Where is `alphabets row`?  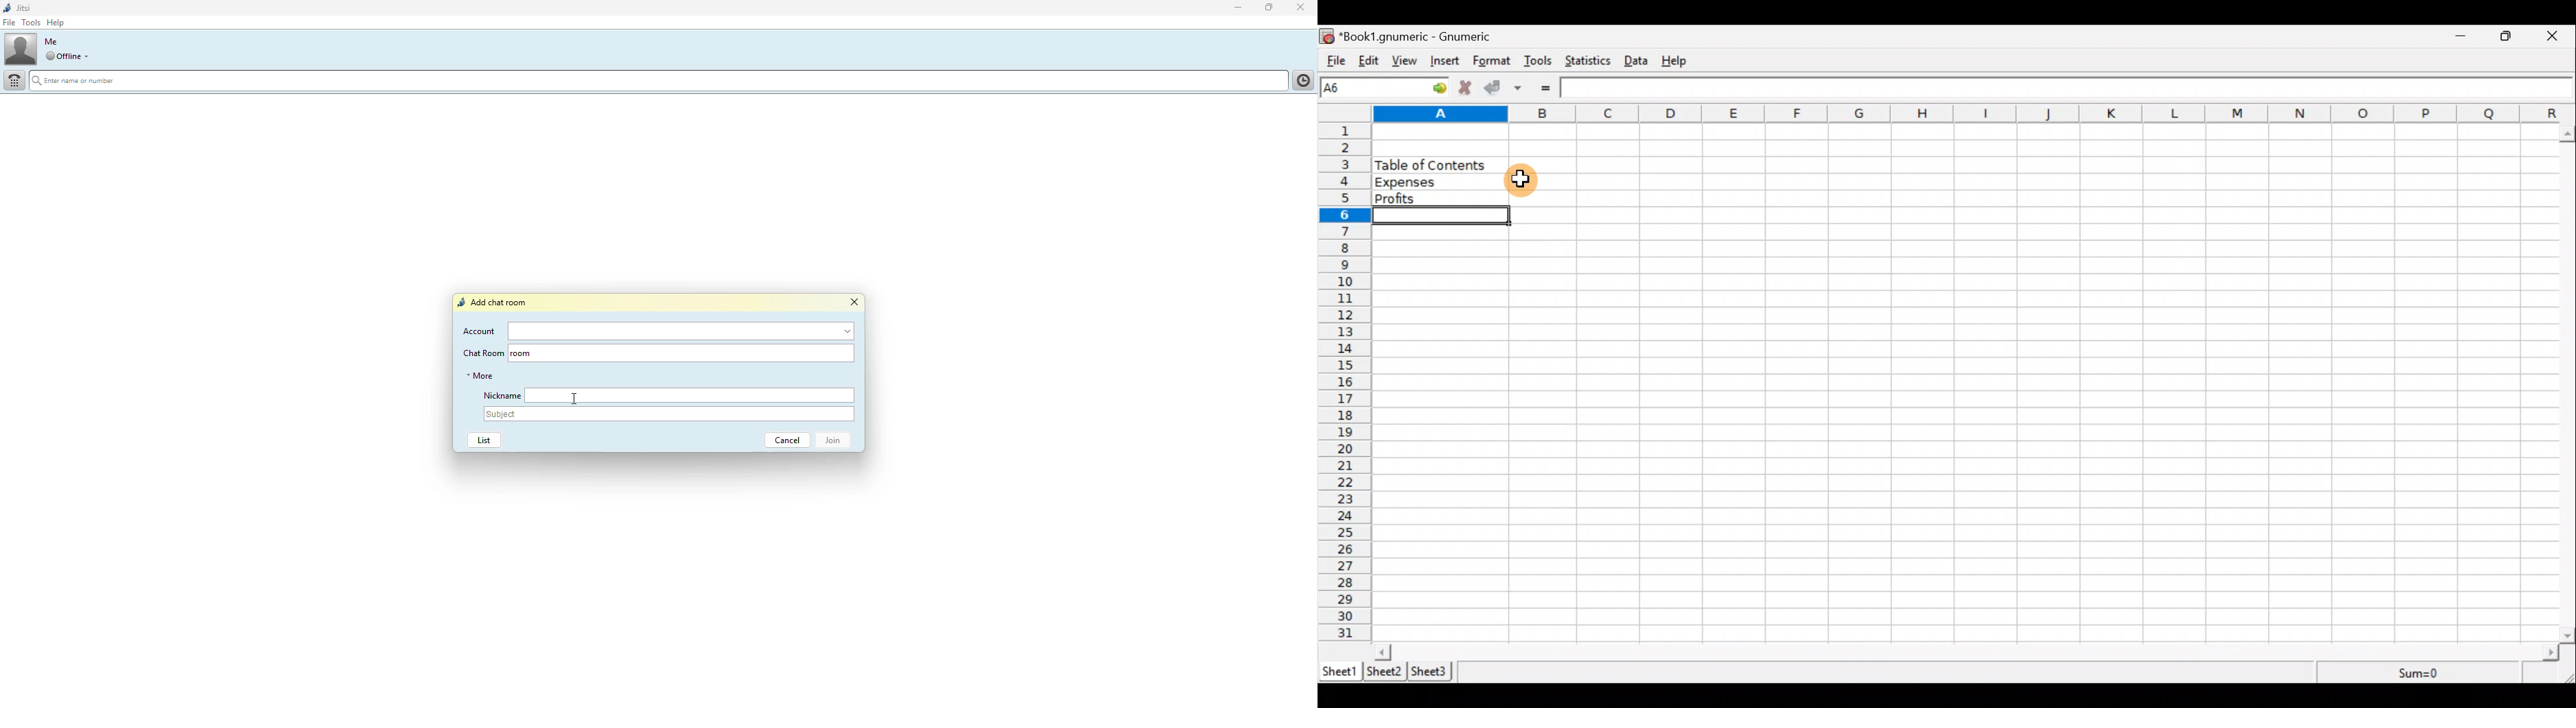
alphabets row is located at coordinates (1955, 114).